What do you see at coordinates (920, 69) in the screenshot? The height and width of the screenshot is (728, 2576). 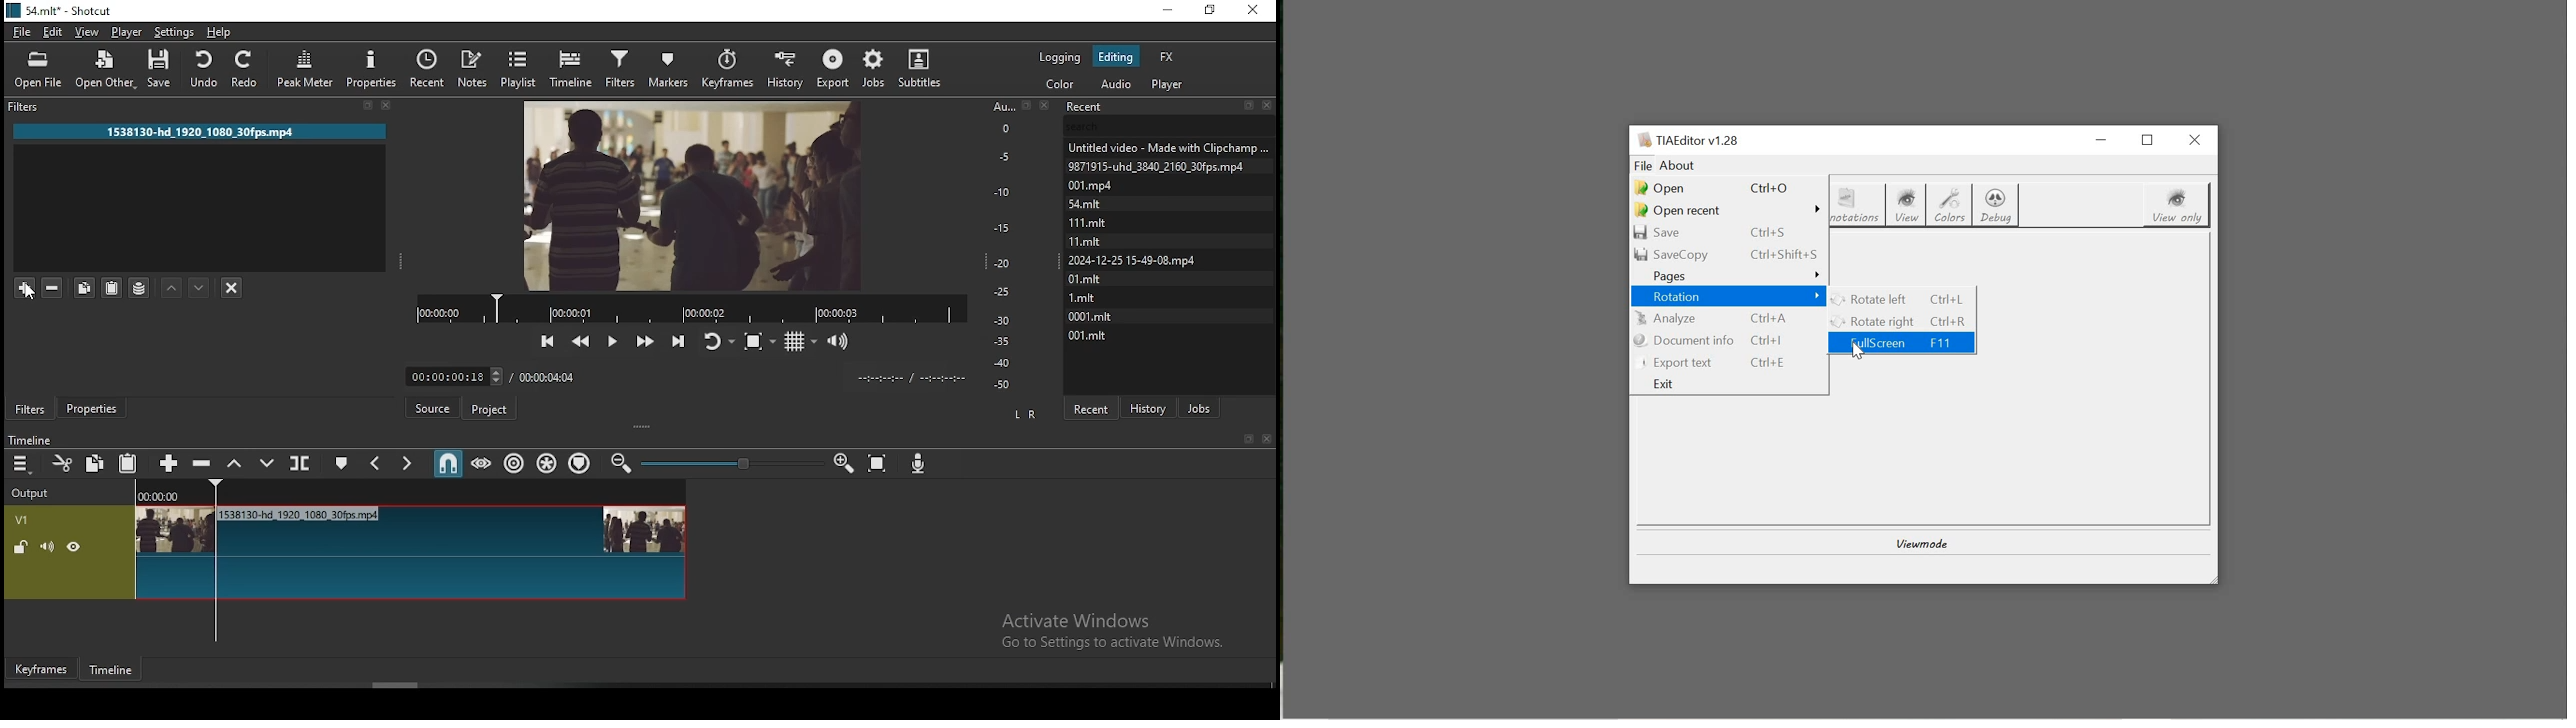 I see `subtitles` at bounding box center [920, 69].